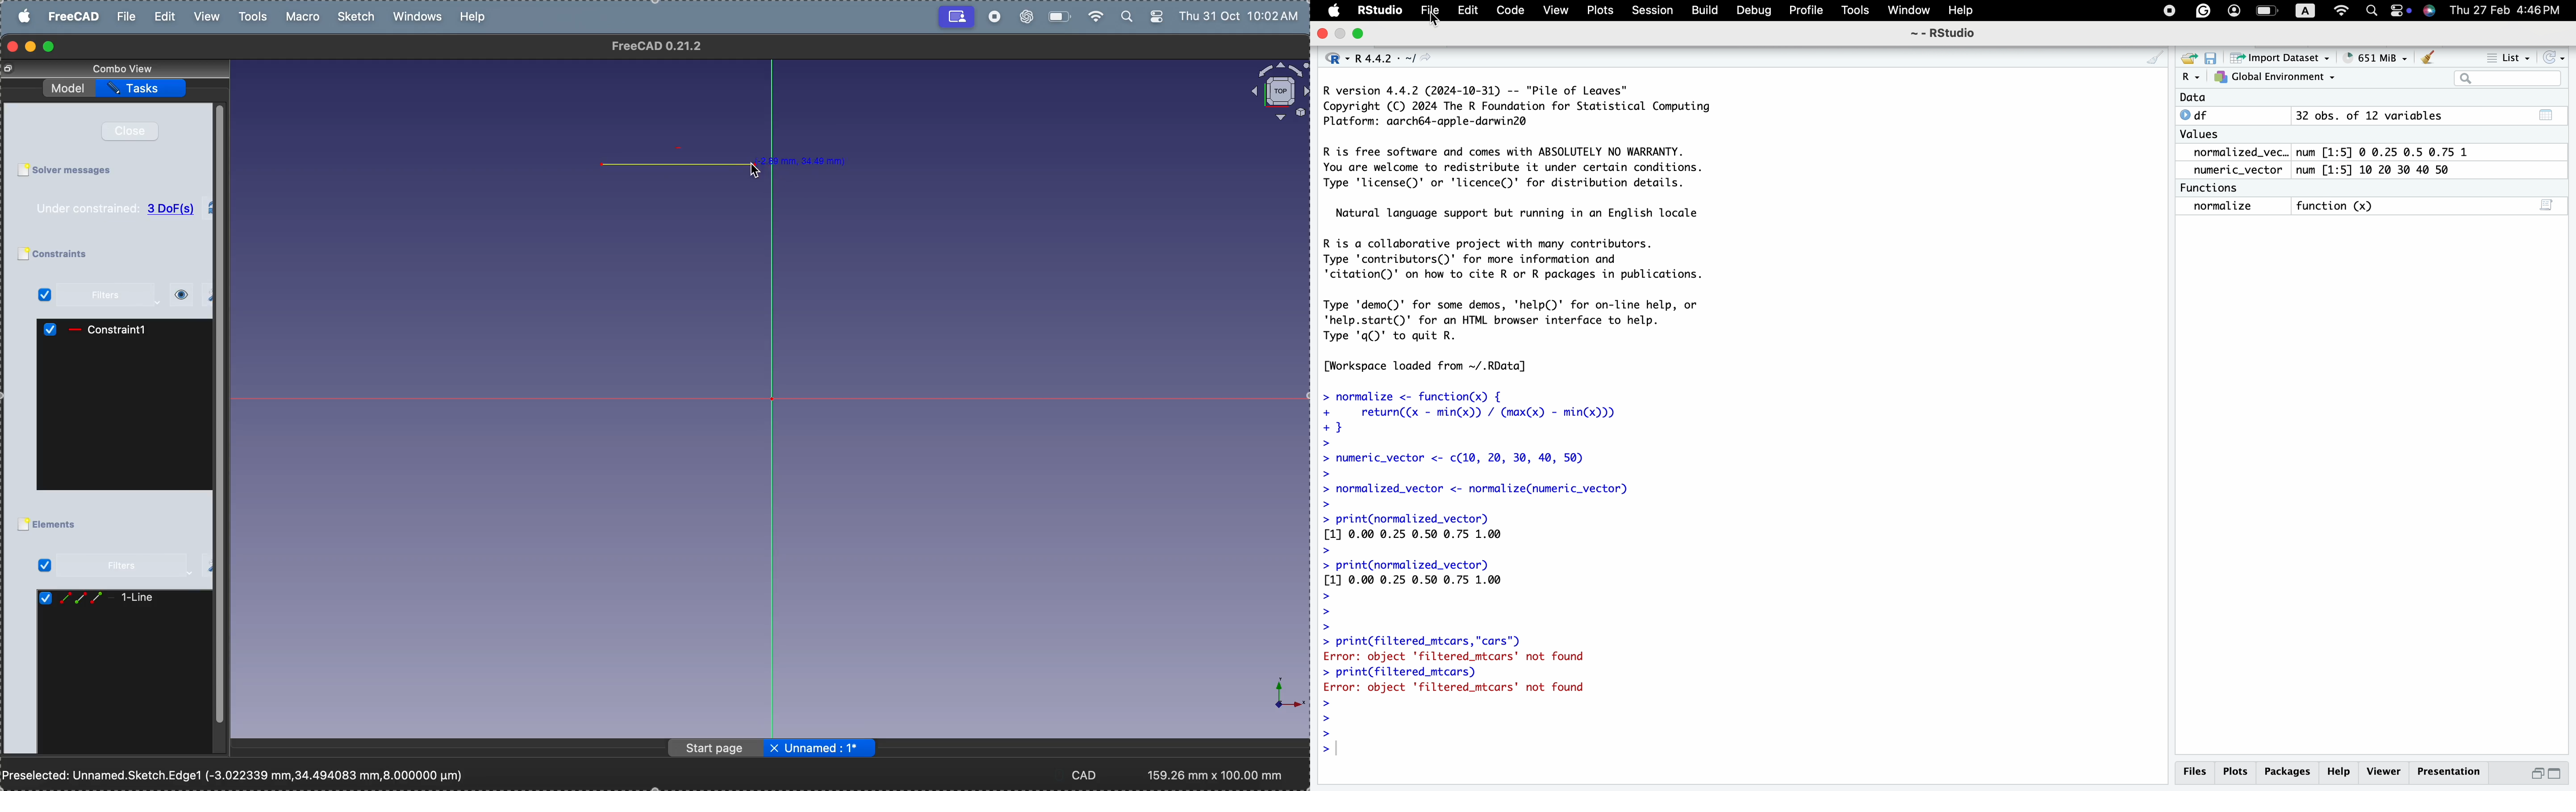 The image size is (2576, 812). I want to click on battery, so click(2268, 11).